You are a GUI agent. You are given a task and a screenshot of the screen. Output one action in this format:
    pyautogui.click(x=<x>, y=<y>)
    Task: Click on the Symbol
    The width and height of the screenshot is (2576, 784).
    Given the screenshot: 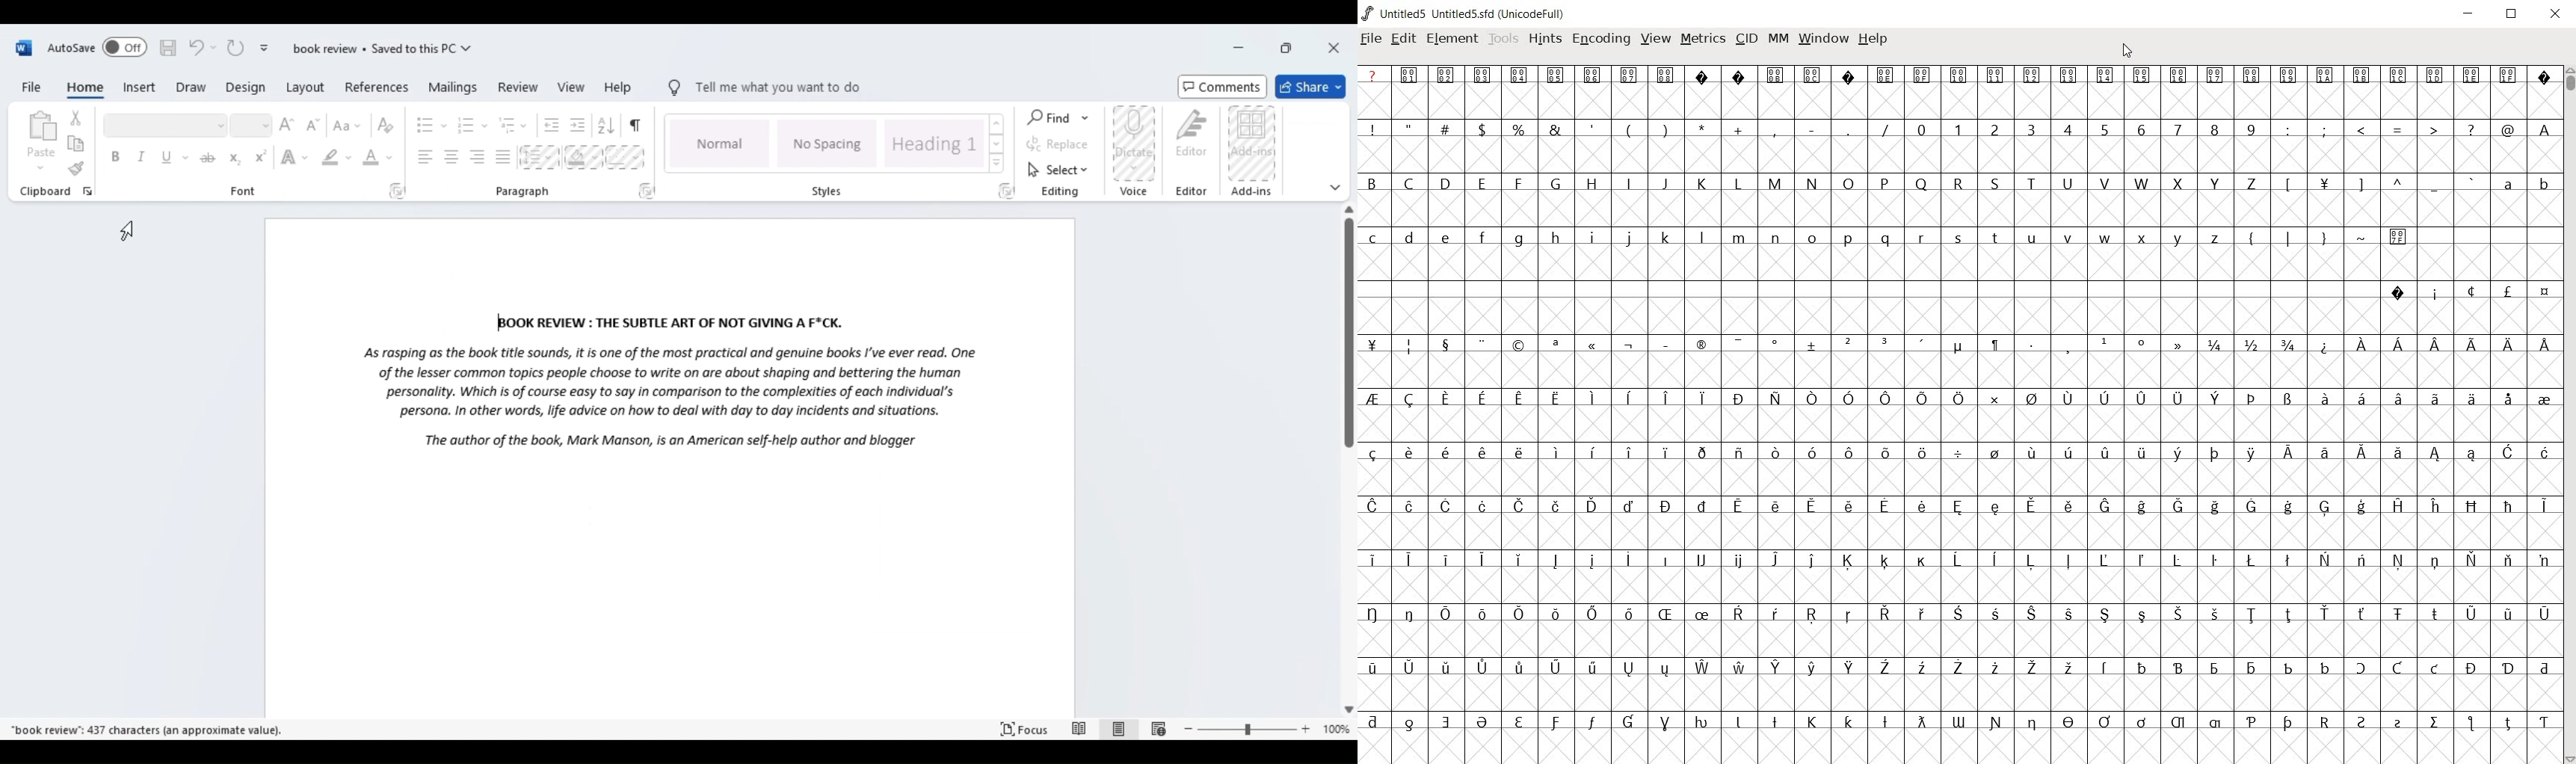 What is the action you would take?
    pyautogui.click(x=2434, y=292)
    